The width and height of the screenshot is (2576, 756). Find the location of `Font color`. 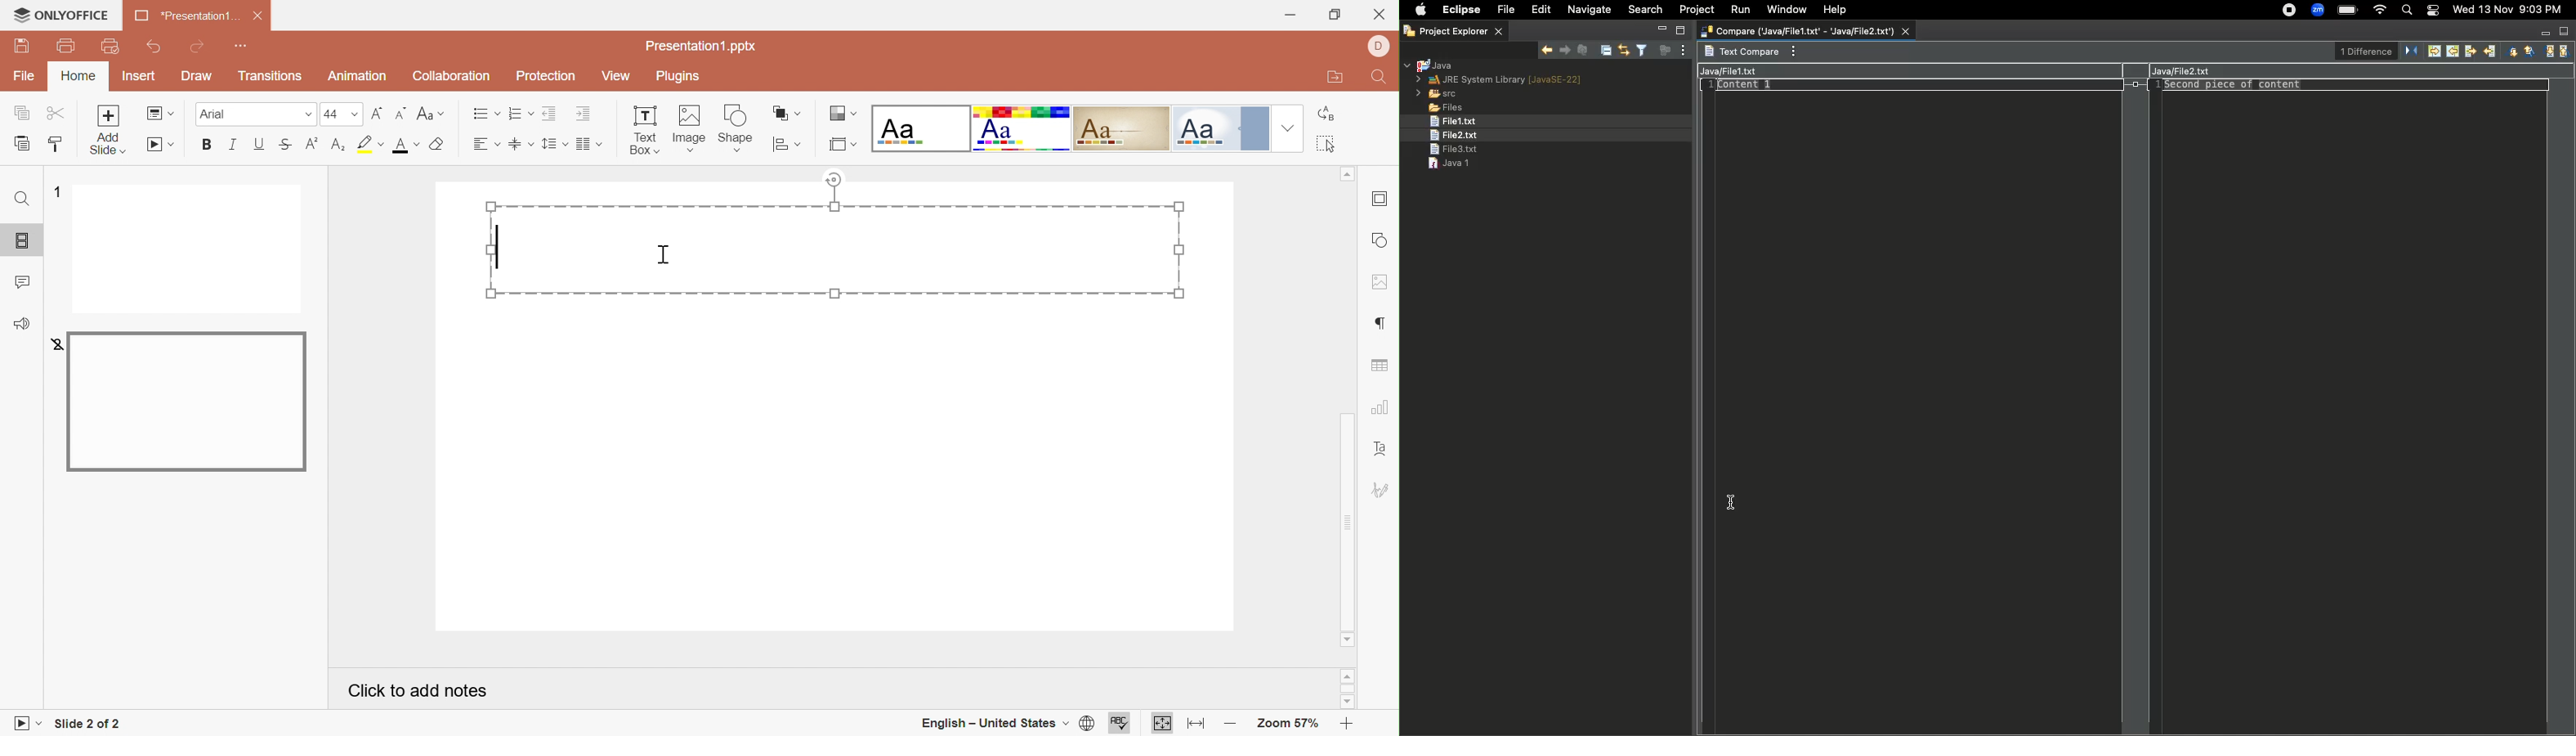

Font color is located at coordinates (405, 147).